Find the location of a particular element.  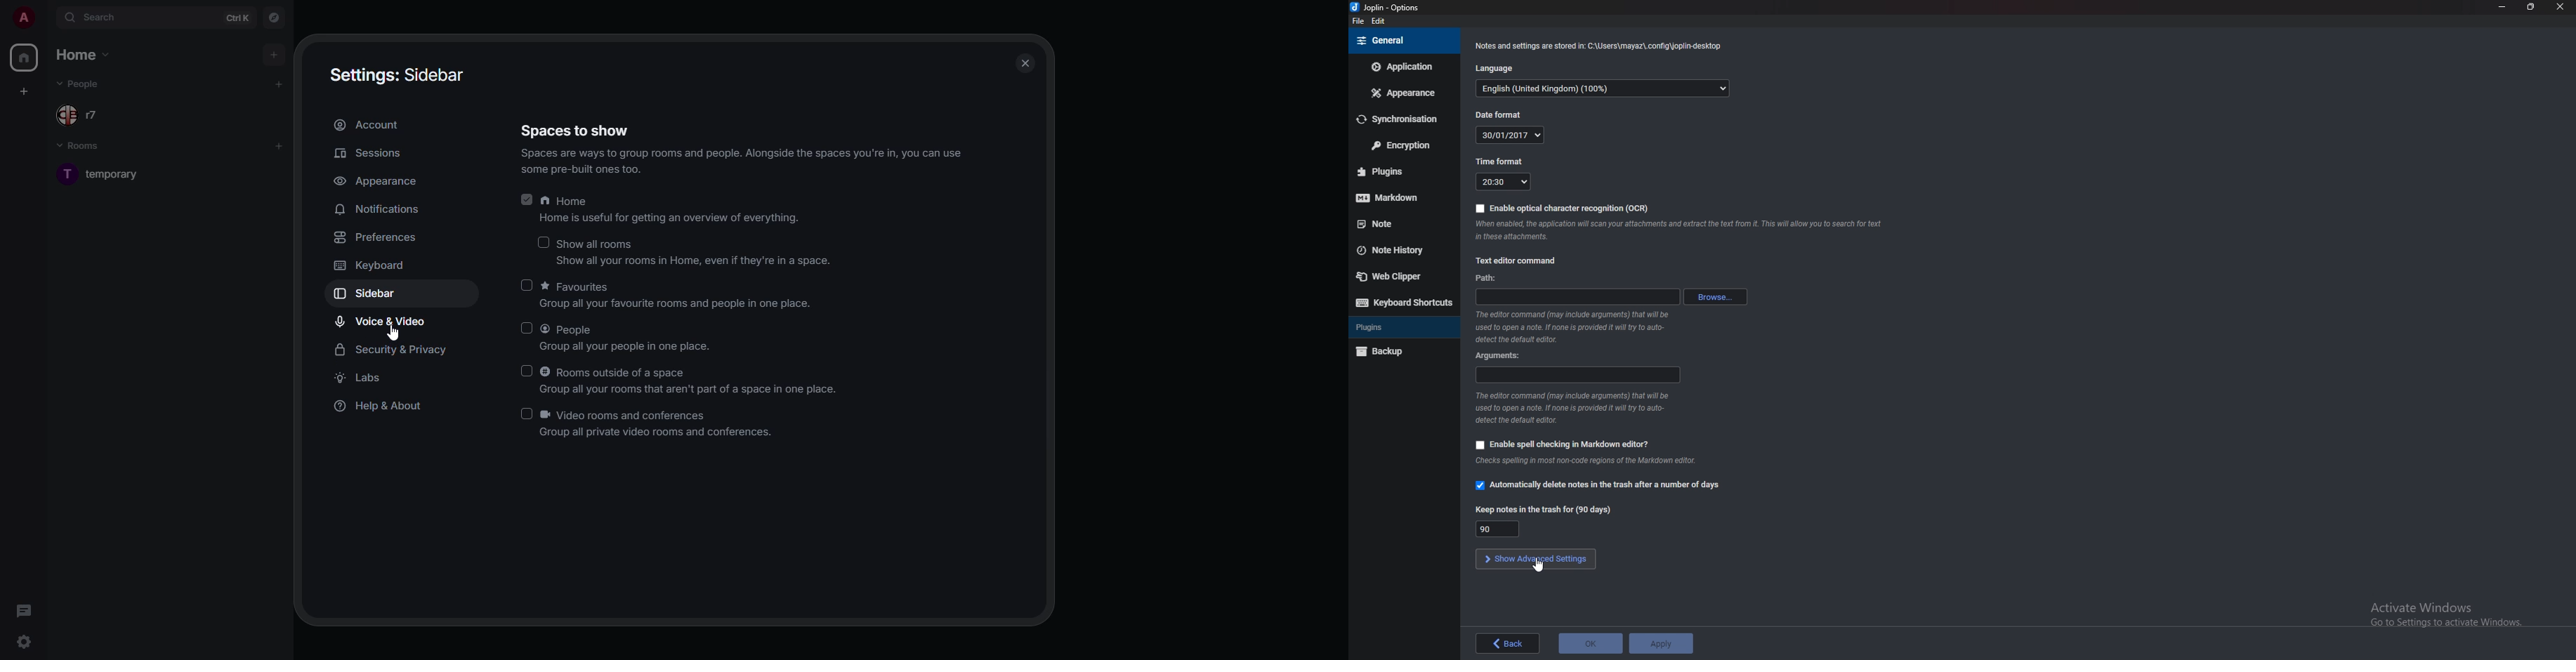

ctrl K is located at coordinates (237, 18).